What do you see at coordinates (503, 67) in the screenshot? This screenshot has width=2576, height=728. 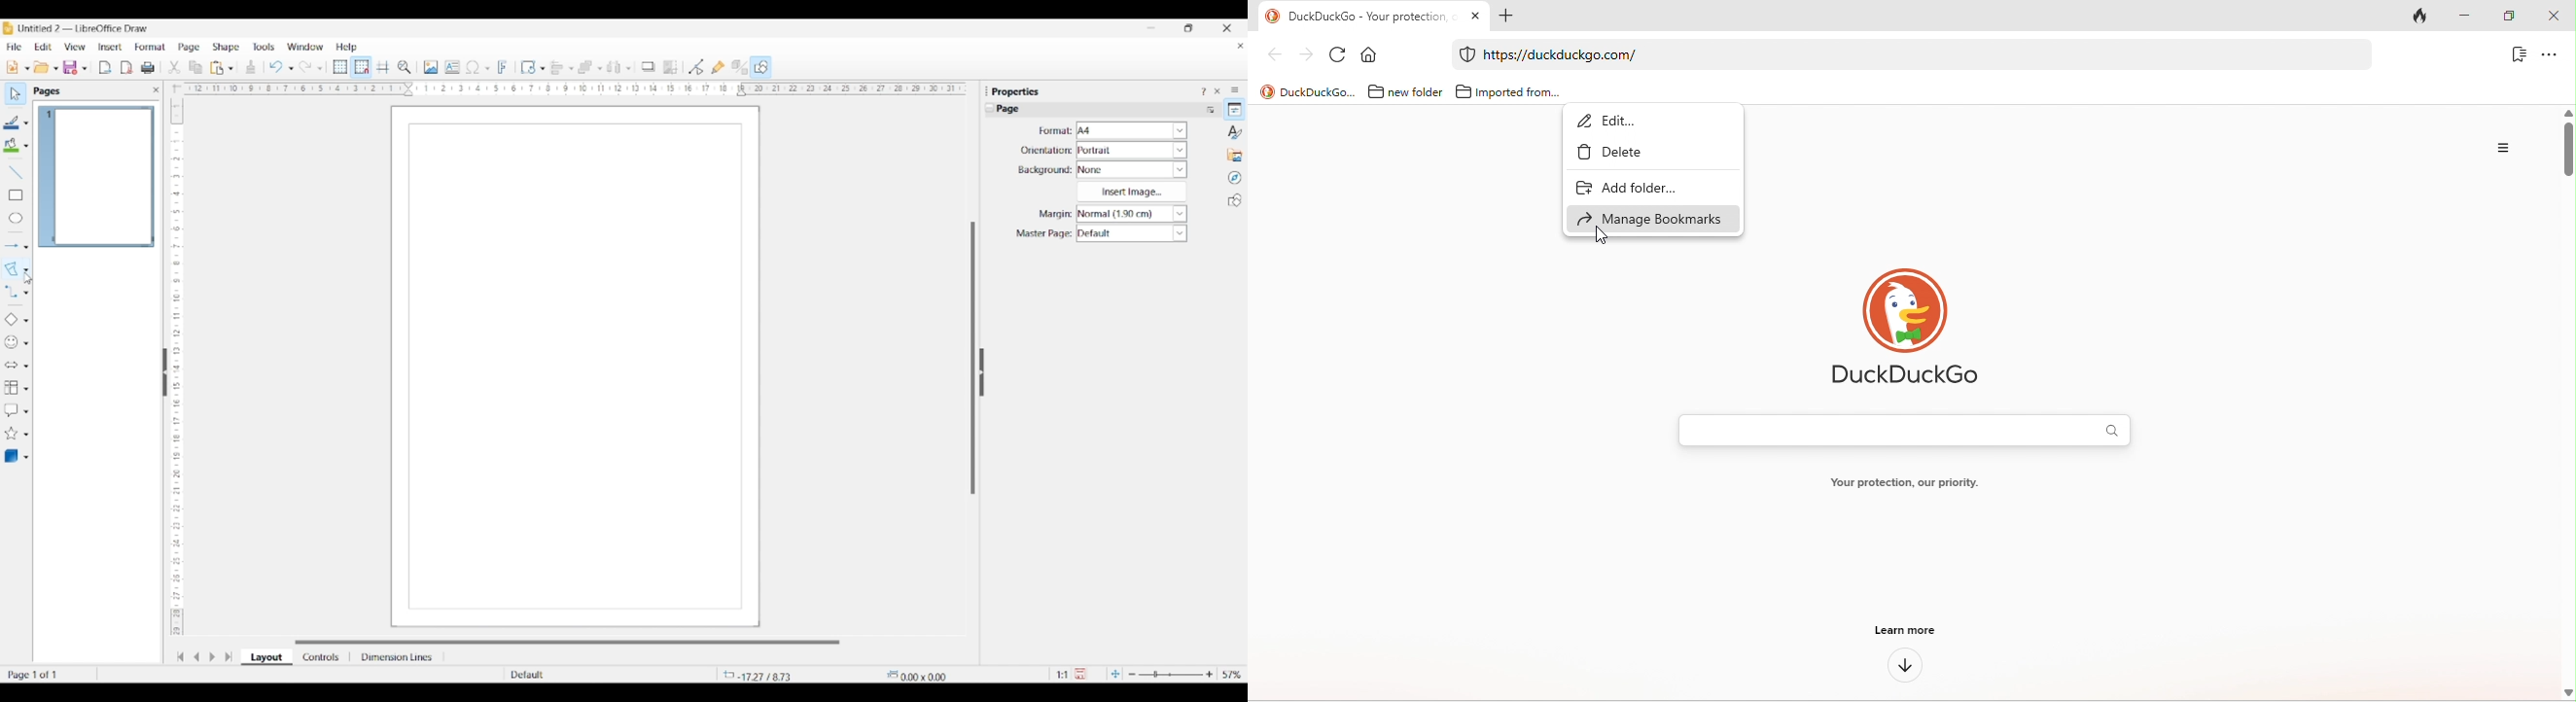 I see `Insert fontwork text` at bounding box center [503, 67].